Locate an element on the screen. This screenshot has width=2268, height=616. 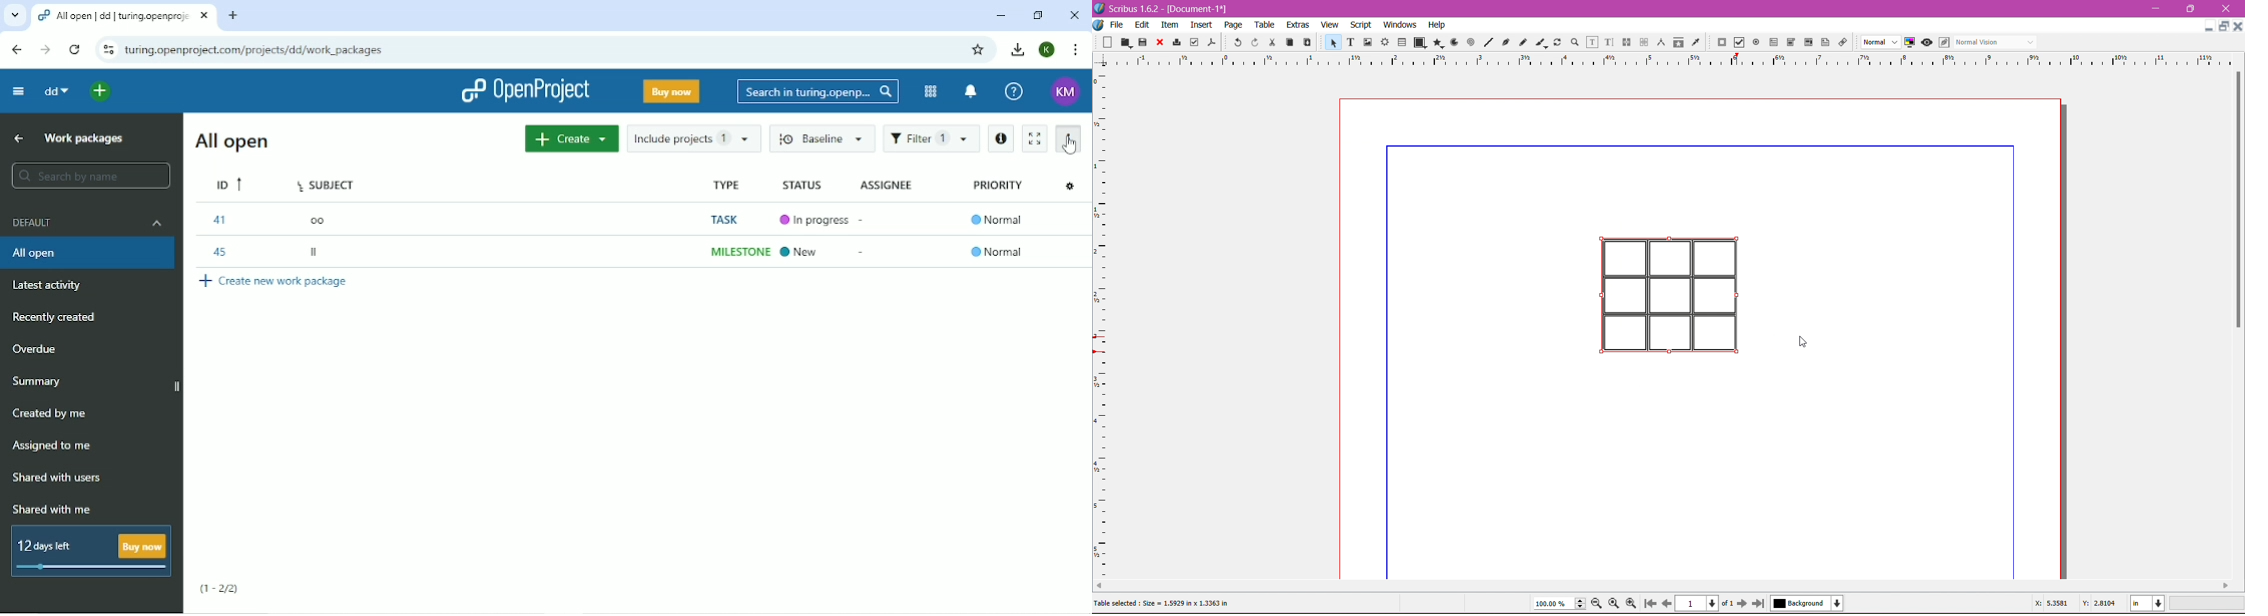
Assigned to me is located at coordinates (55, 447).